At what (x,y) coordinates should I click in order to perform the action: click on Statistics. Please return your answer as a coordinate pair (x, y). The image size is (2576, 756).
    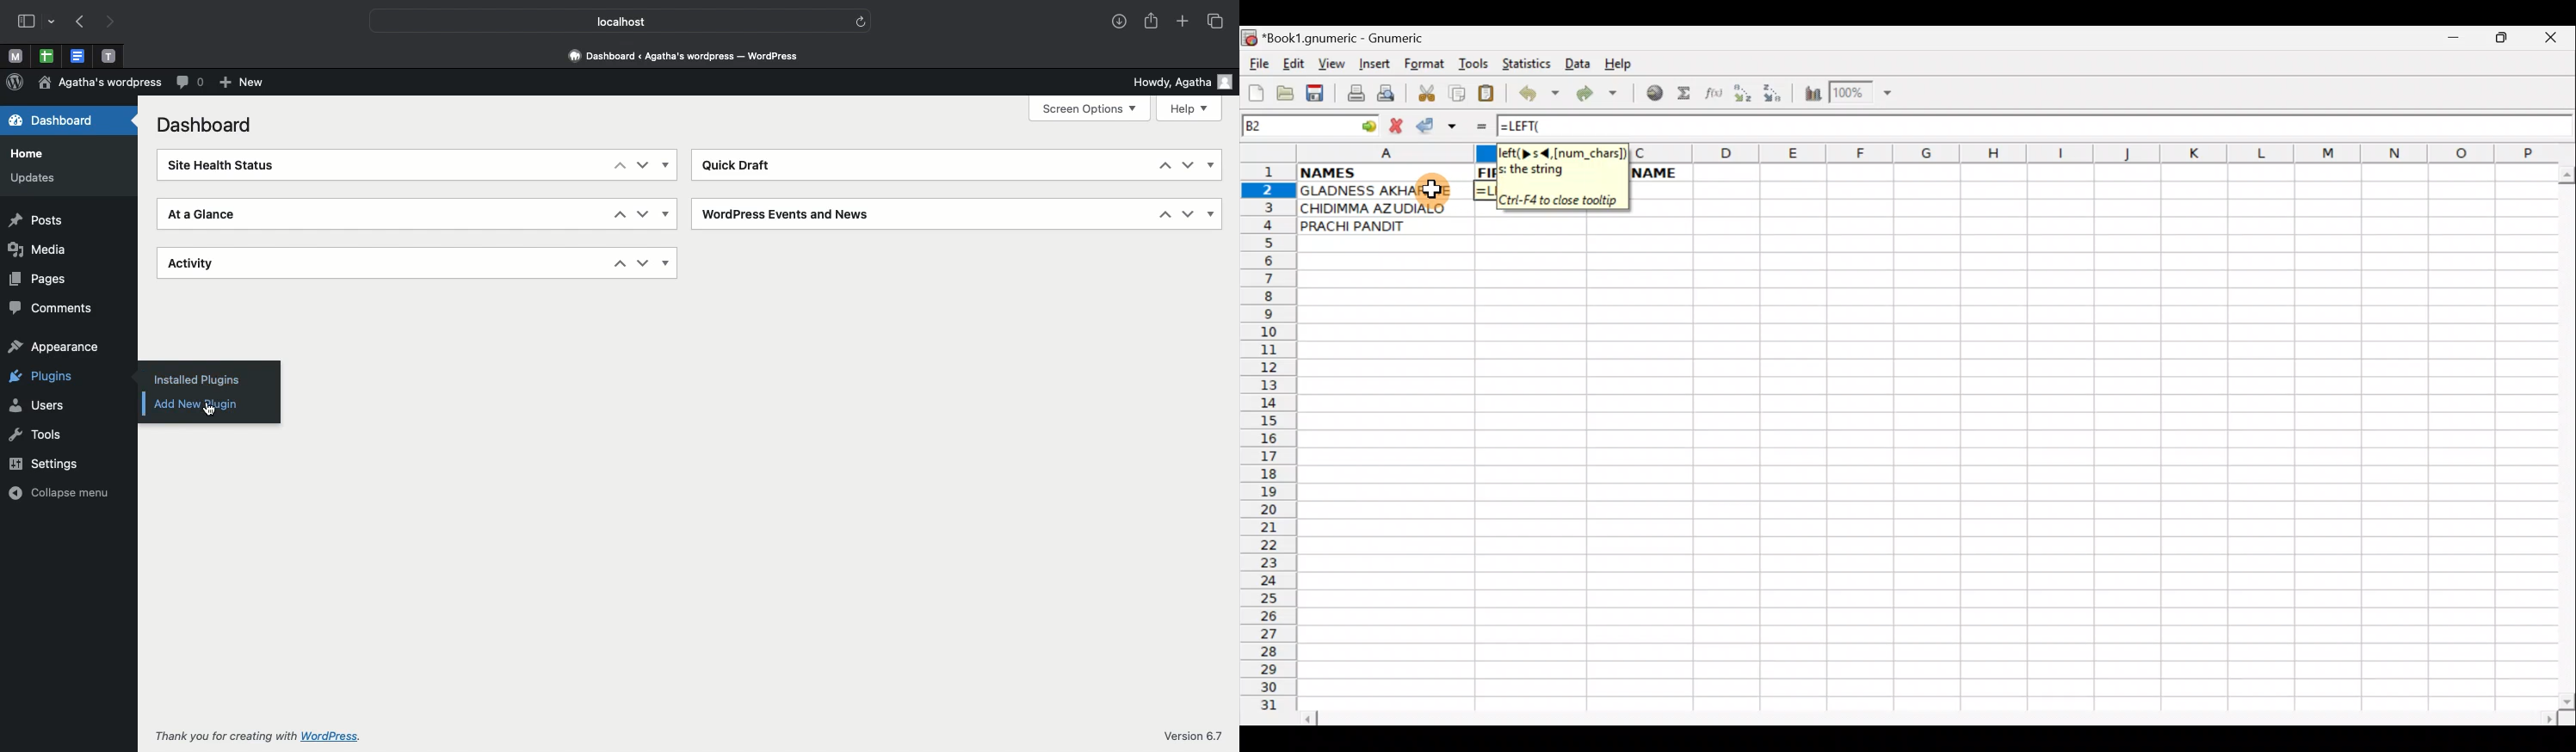
    Looking at the image, I should click on (1528, 63).